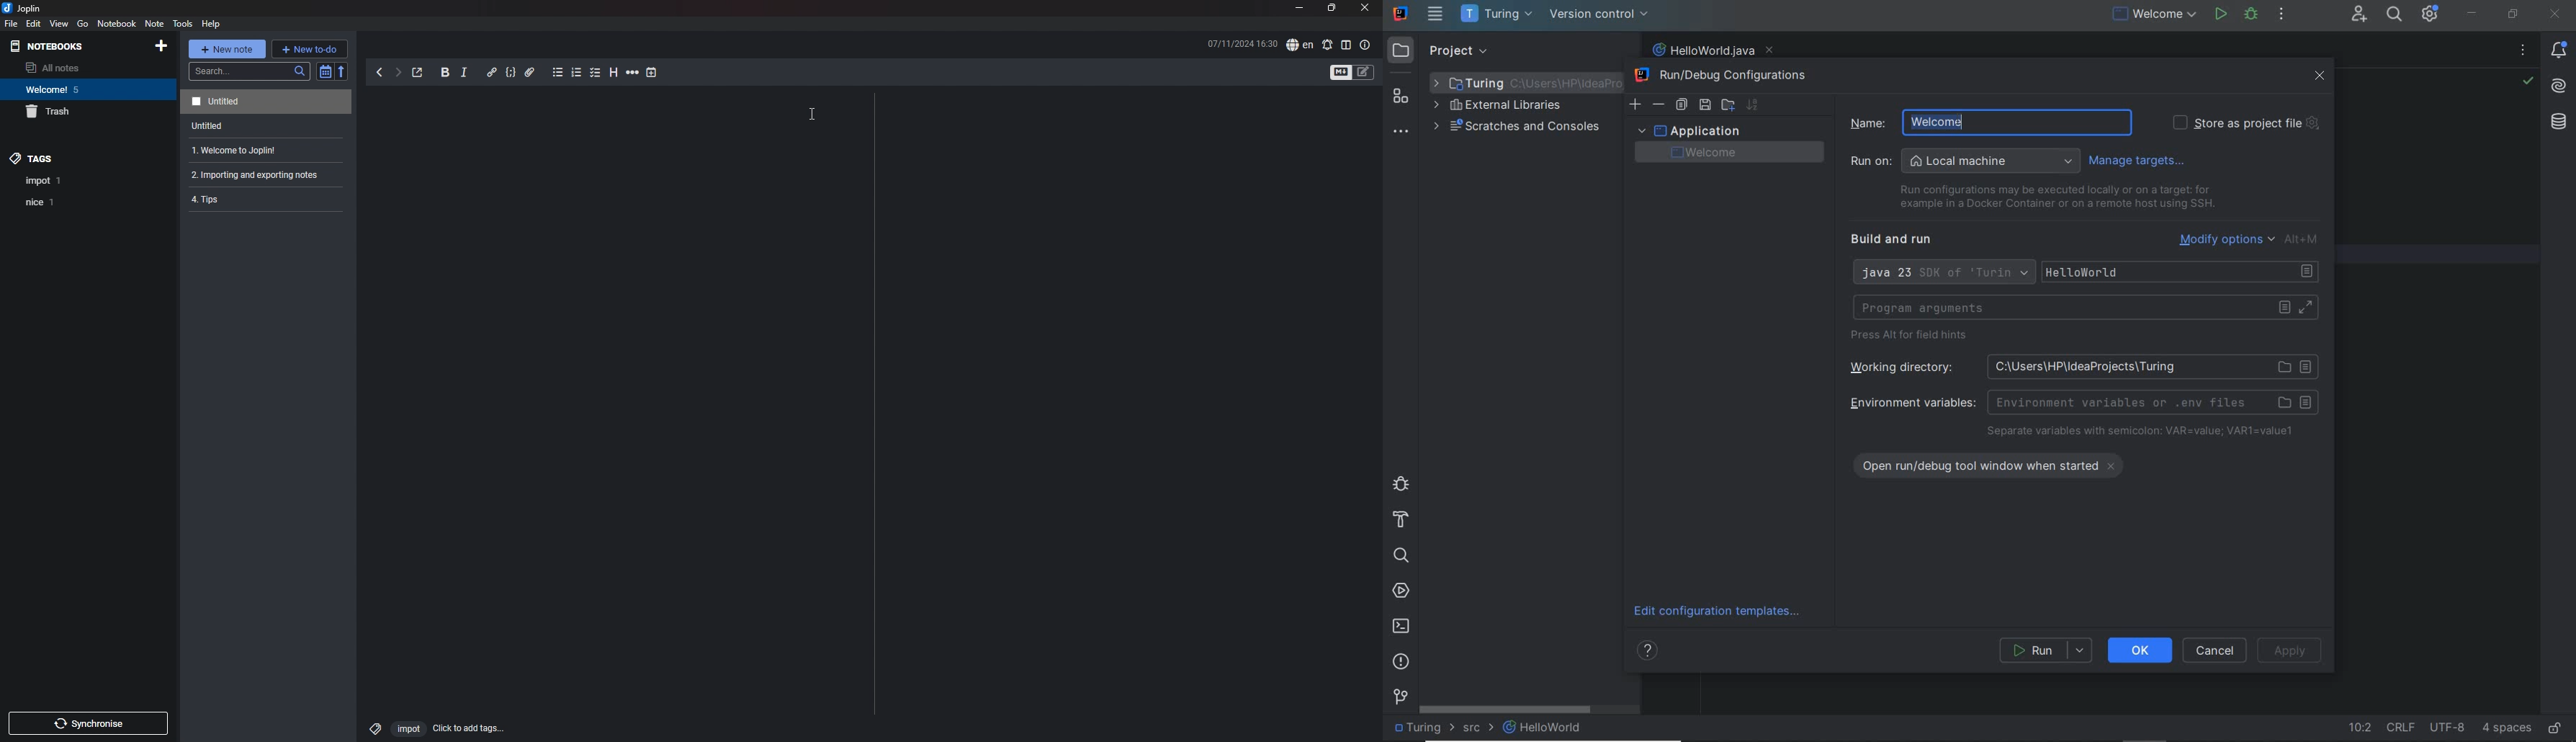  Describe the element at coordinates (2401, 727) in the screenshot. I see `line separator` at that location.